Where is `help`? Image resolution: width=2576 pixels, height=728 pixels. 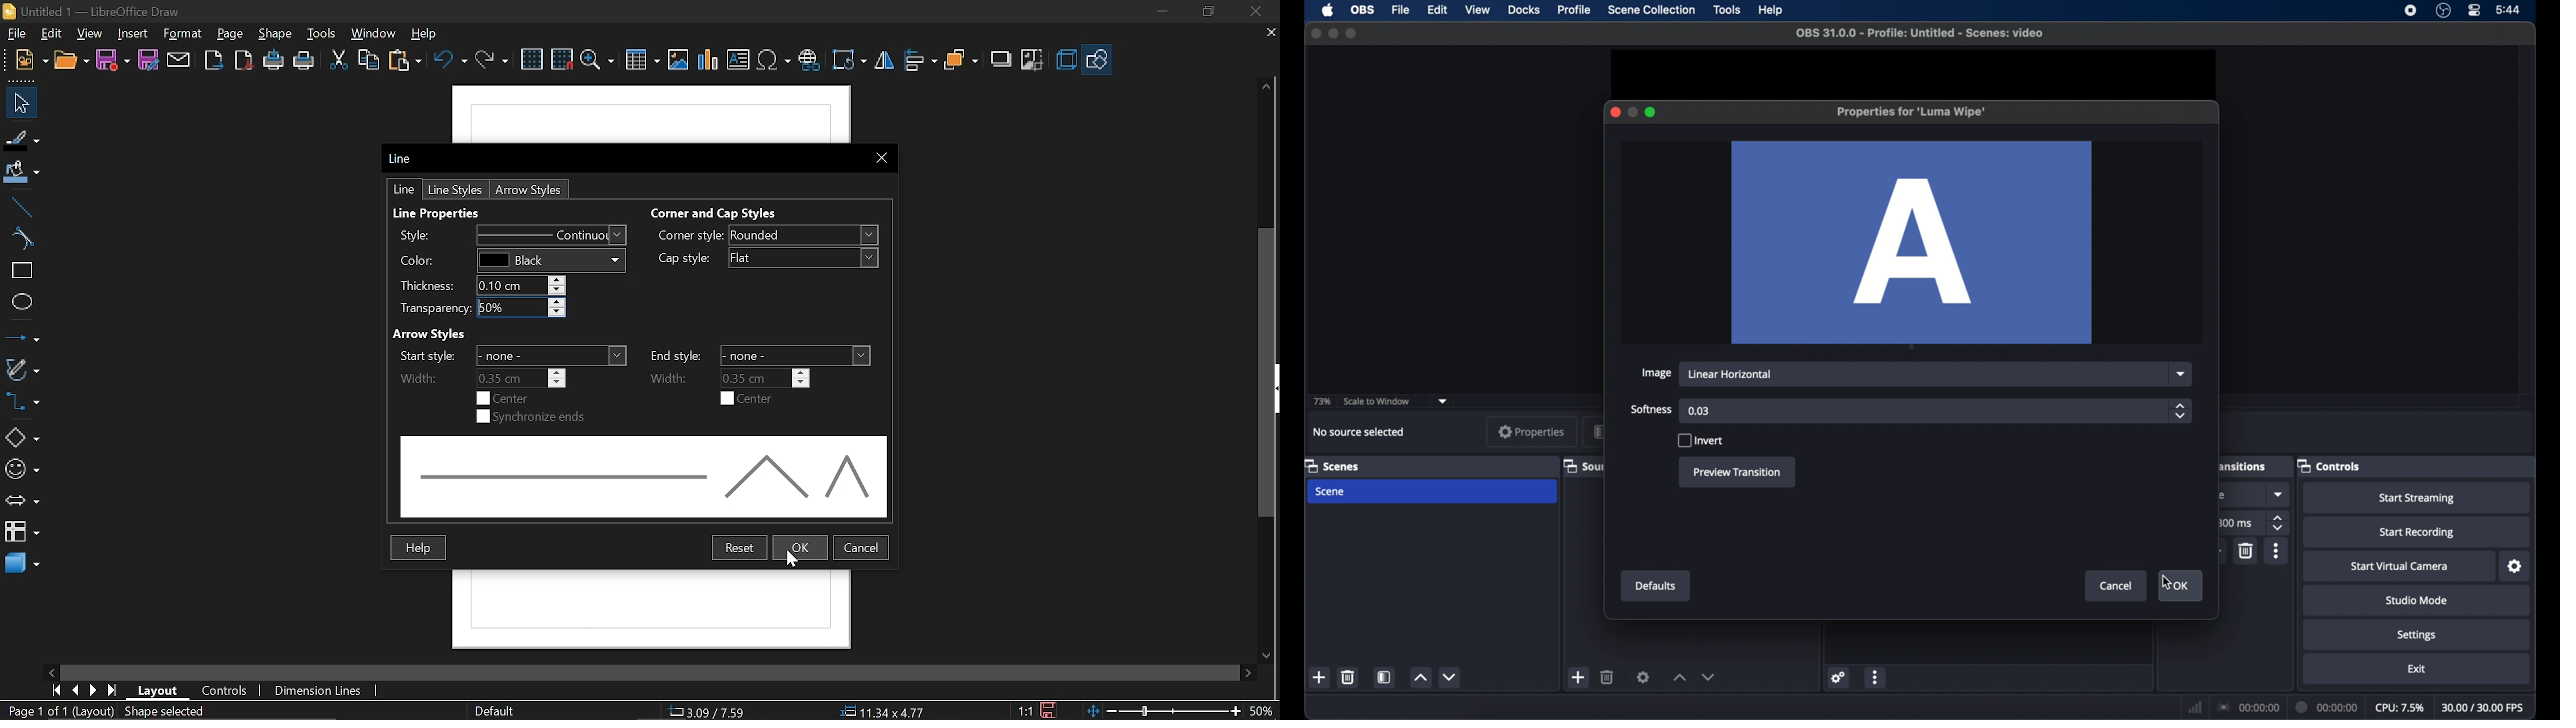
help is located at coordinates (1771, 9).